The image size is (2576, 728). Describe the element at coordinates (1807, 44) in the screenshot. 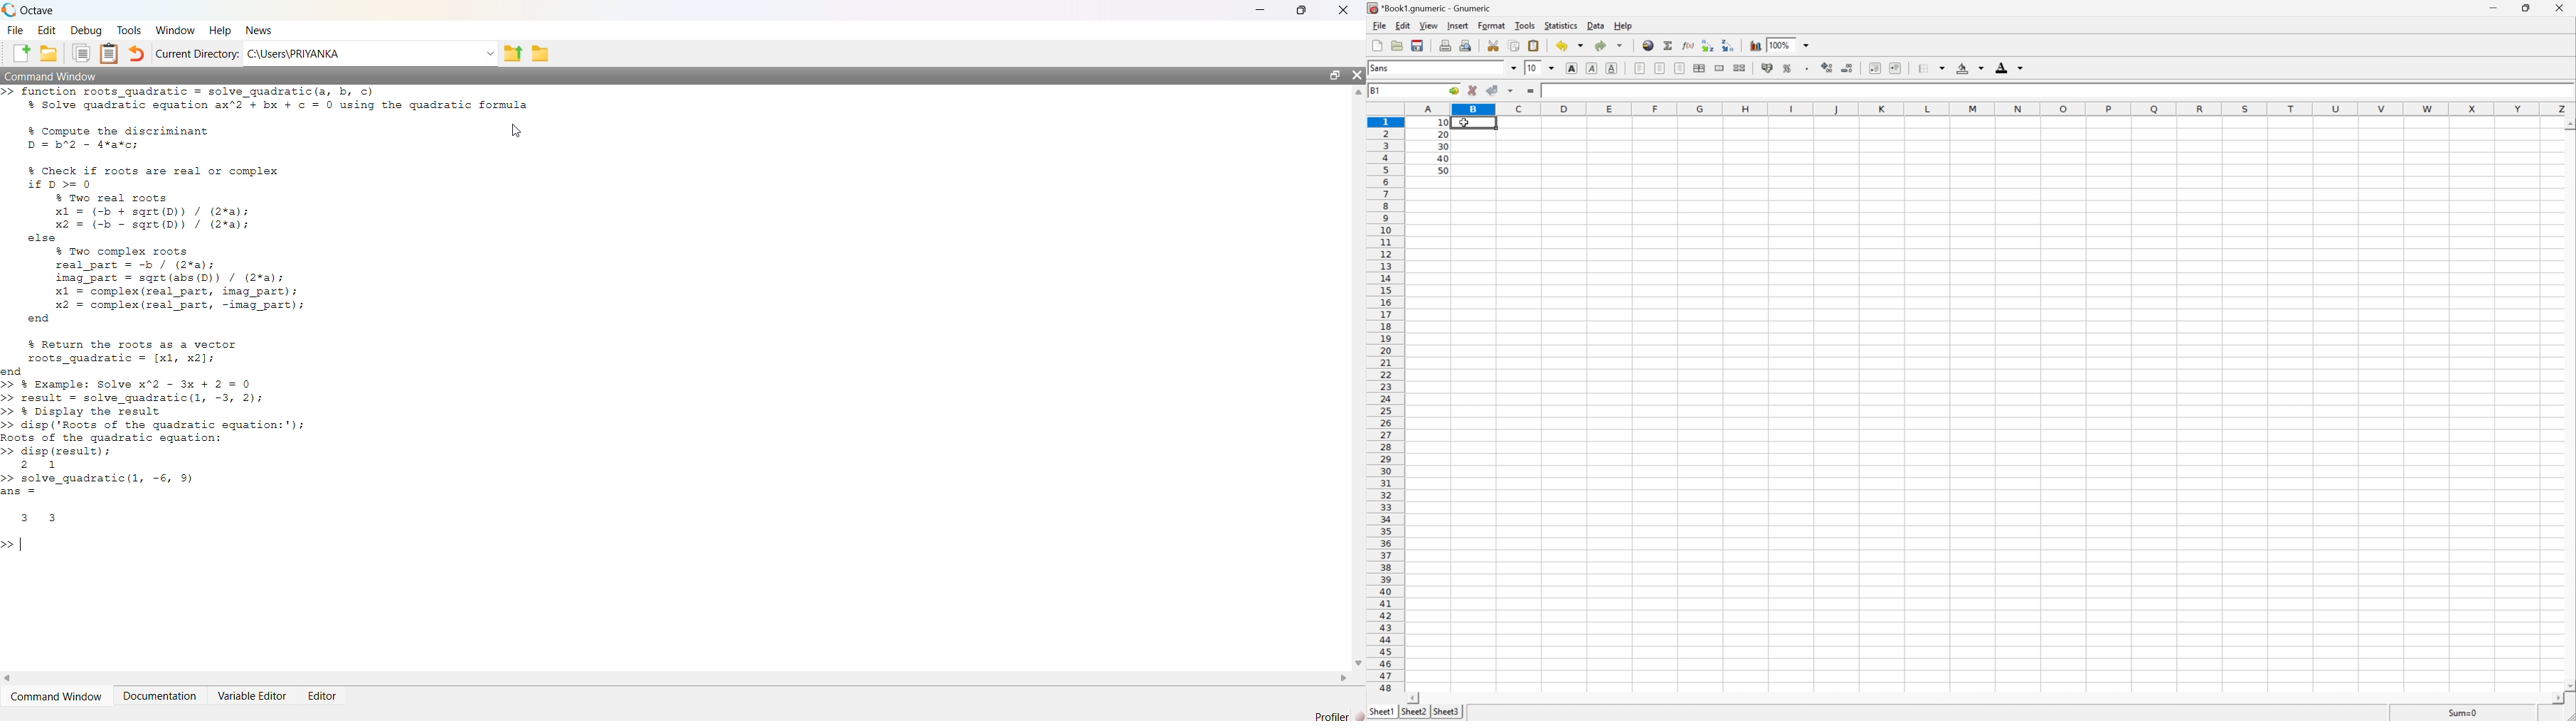

I see `Drop Down` at that location.